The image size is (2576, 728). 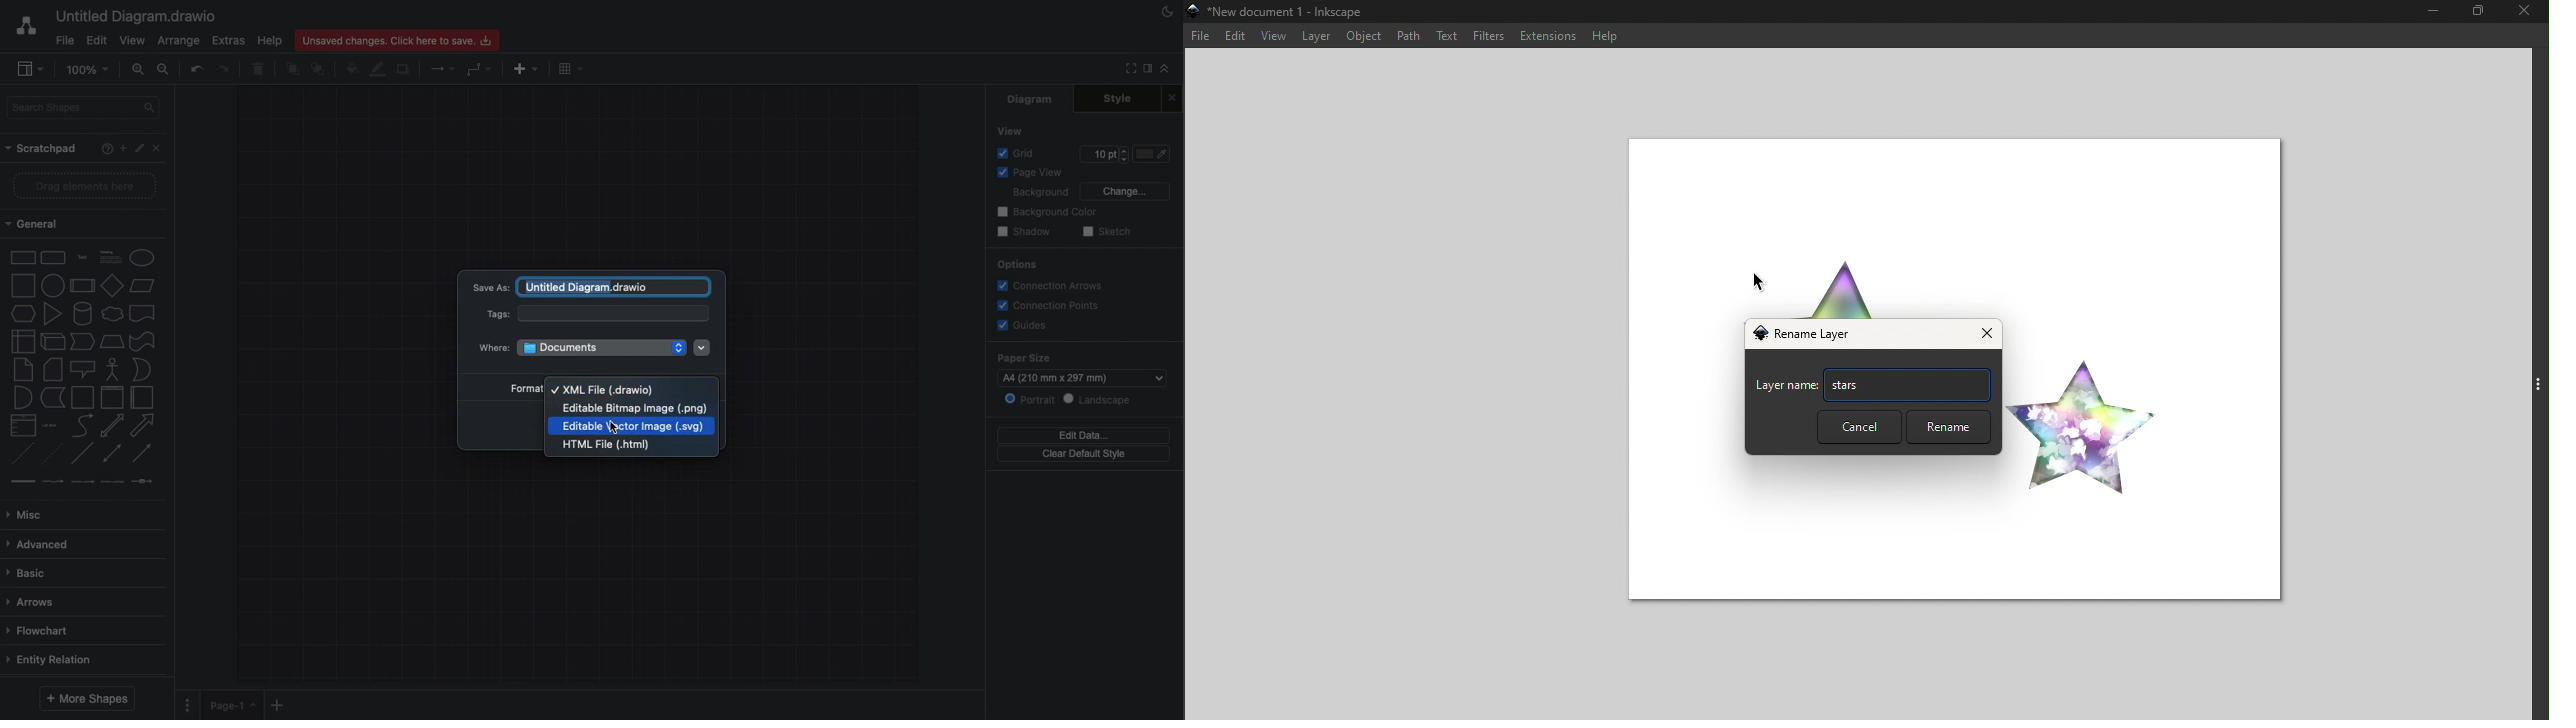 What do you see at coordinates (158, 148) in the screenshot?
I see `Close` at bounding box center [158, 148].